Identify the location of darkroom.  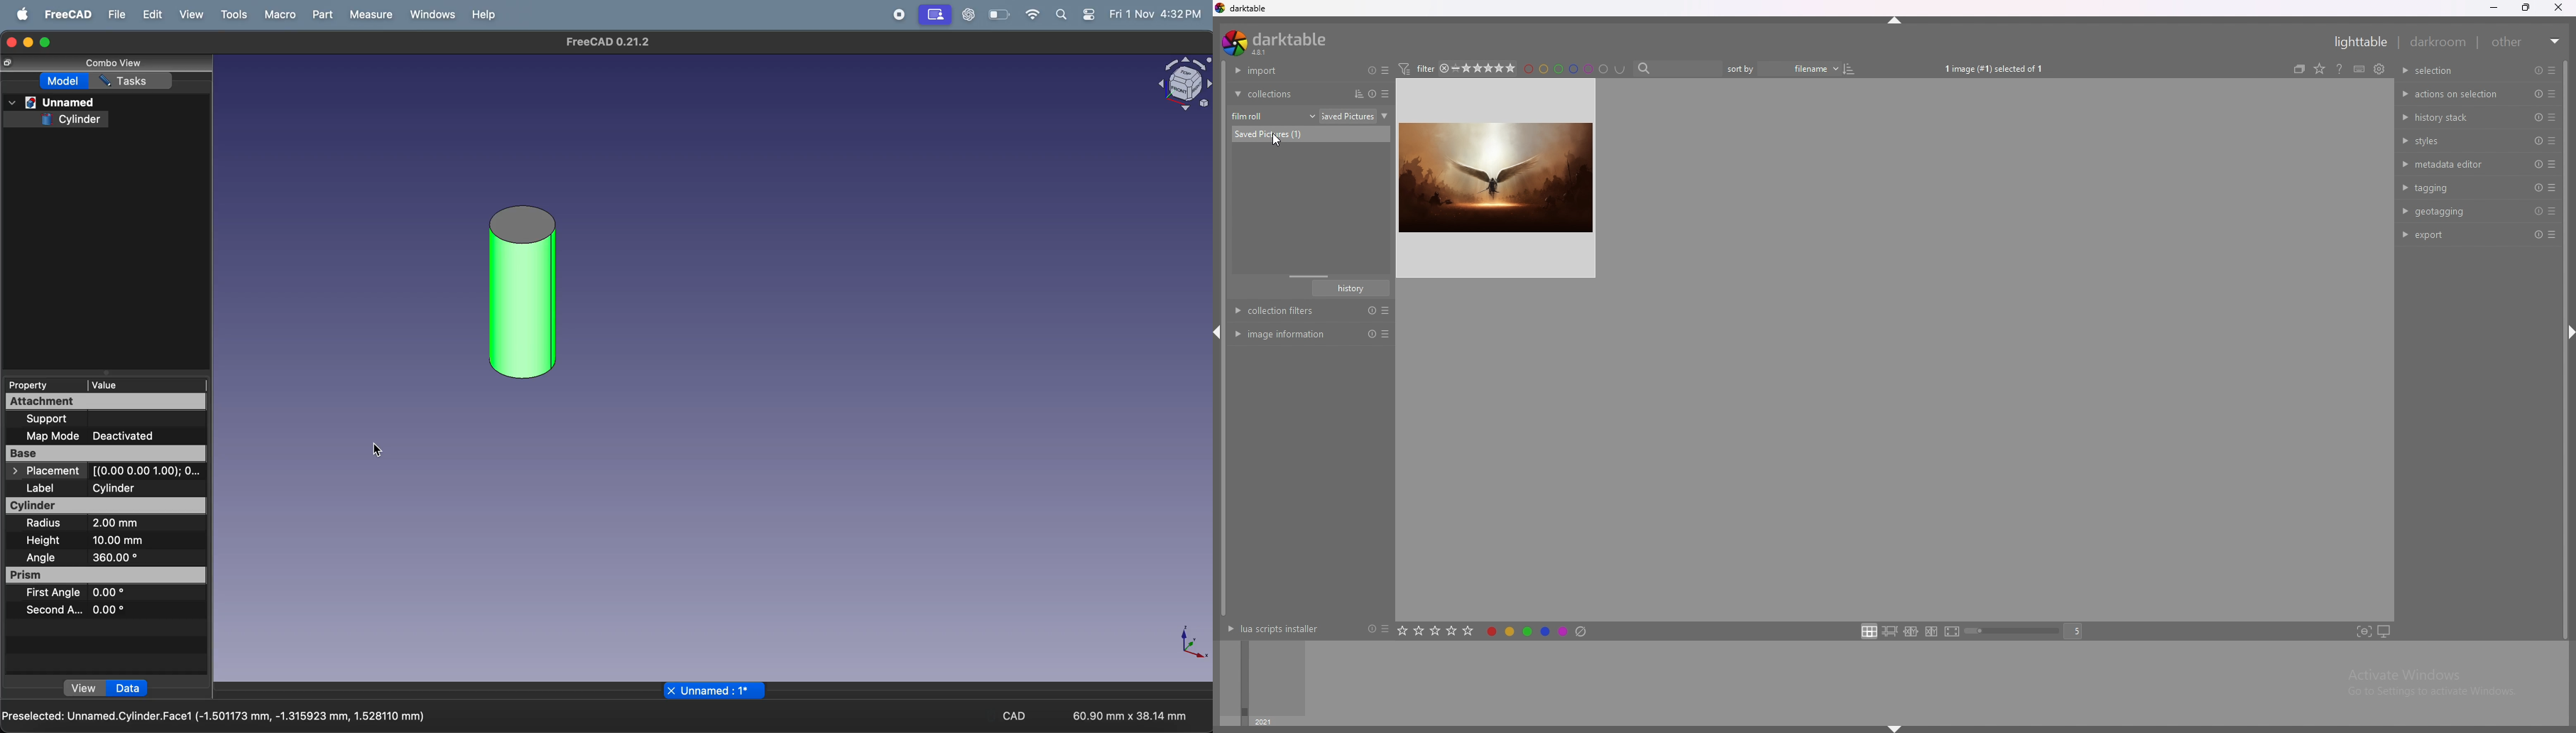
(2439, 41).